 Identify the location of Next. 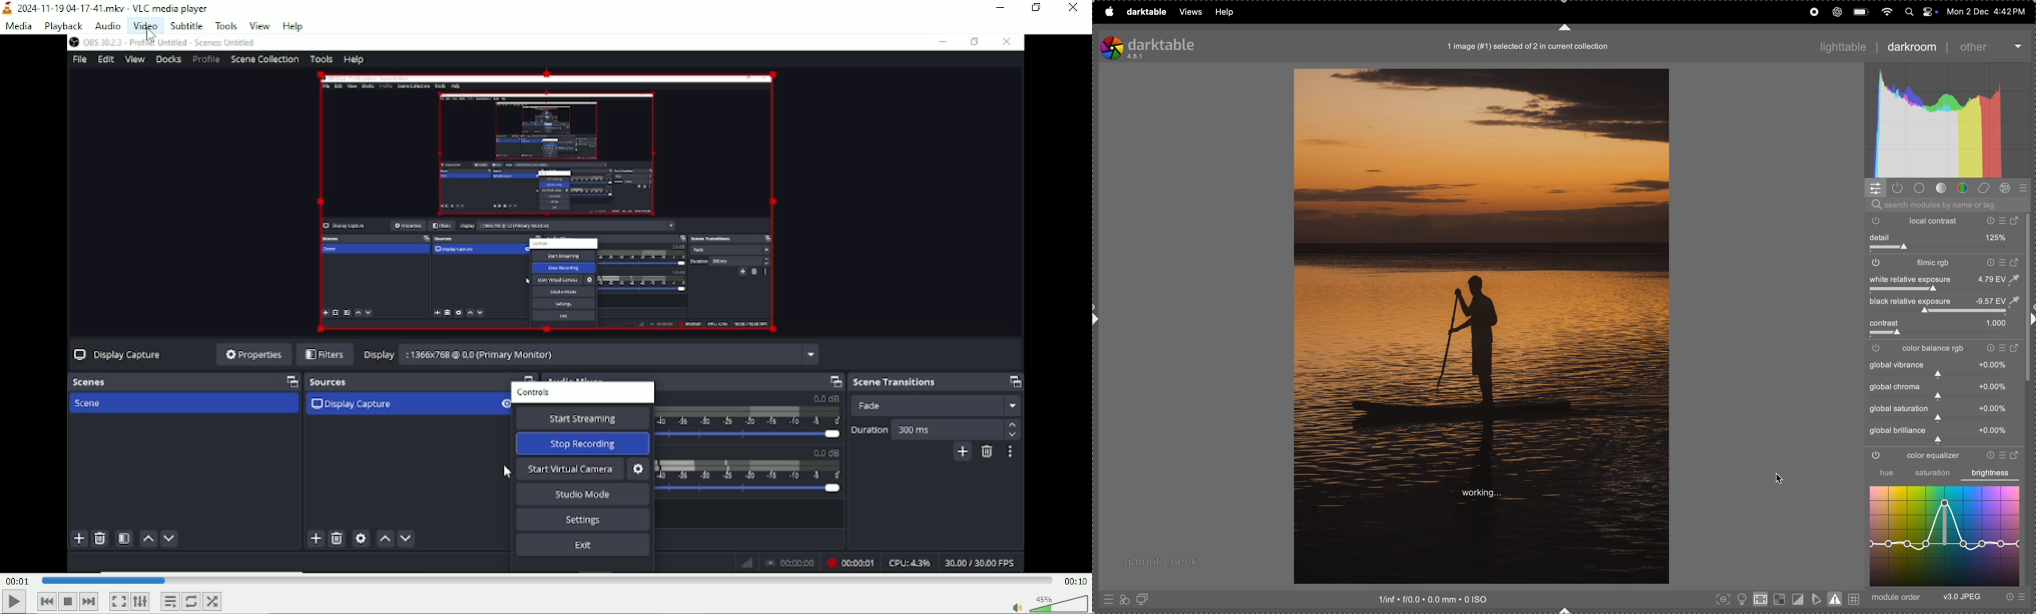
(88, 602).